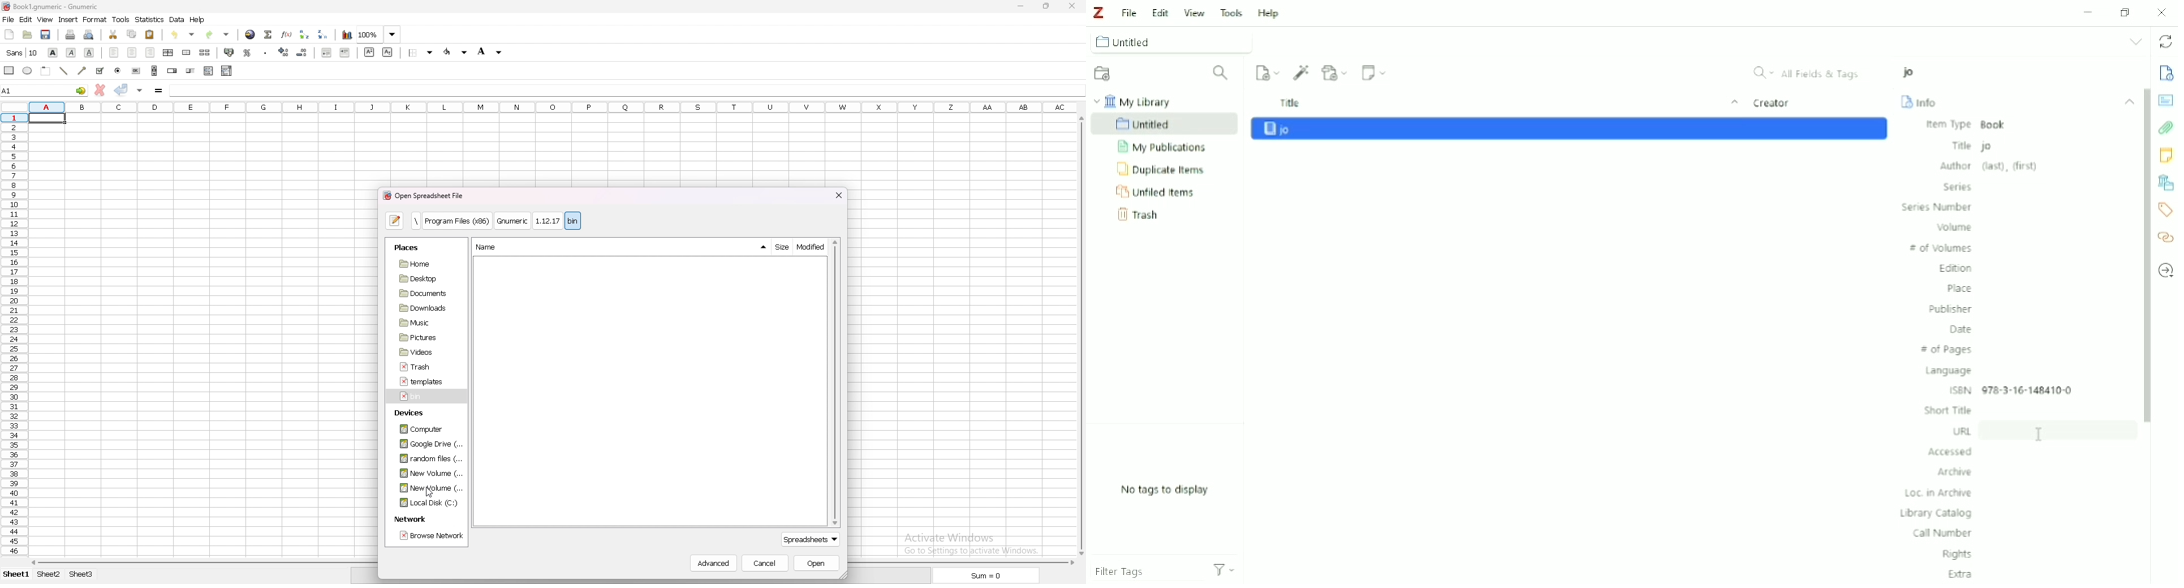 The image size is (2184, 588). I want to click on centre, so click(132, 53).